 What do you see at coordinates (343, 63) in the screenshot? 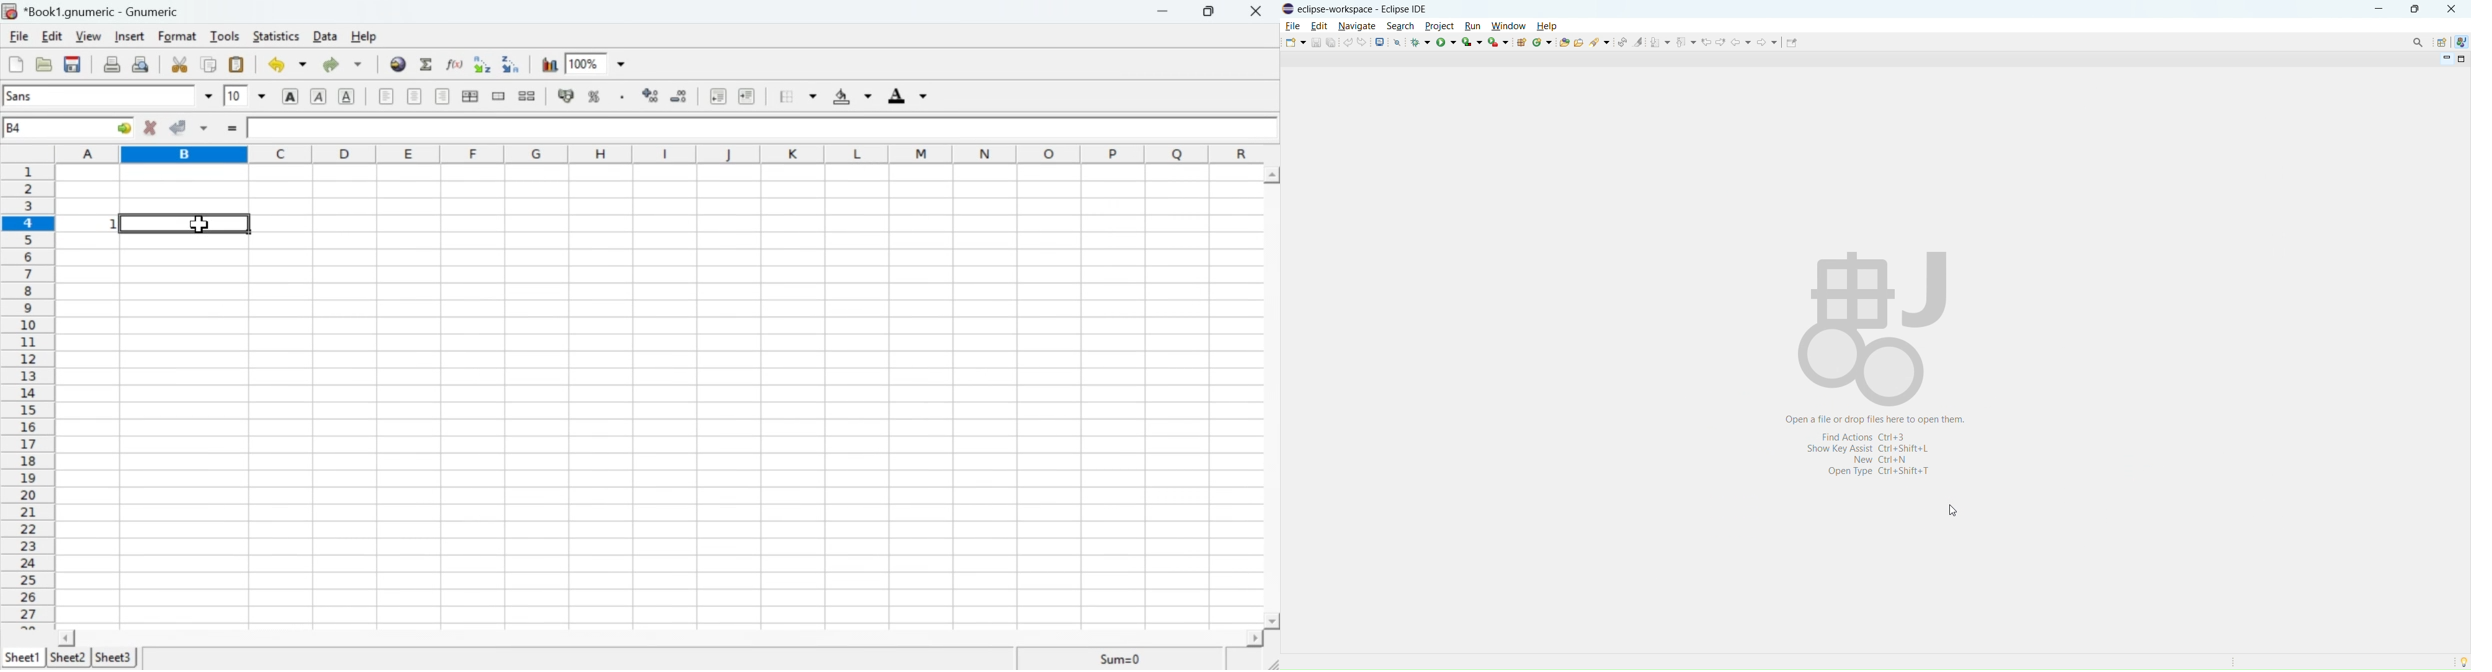
I see `Redo` at bounding box center [343, 63].